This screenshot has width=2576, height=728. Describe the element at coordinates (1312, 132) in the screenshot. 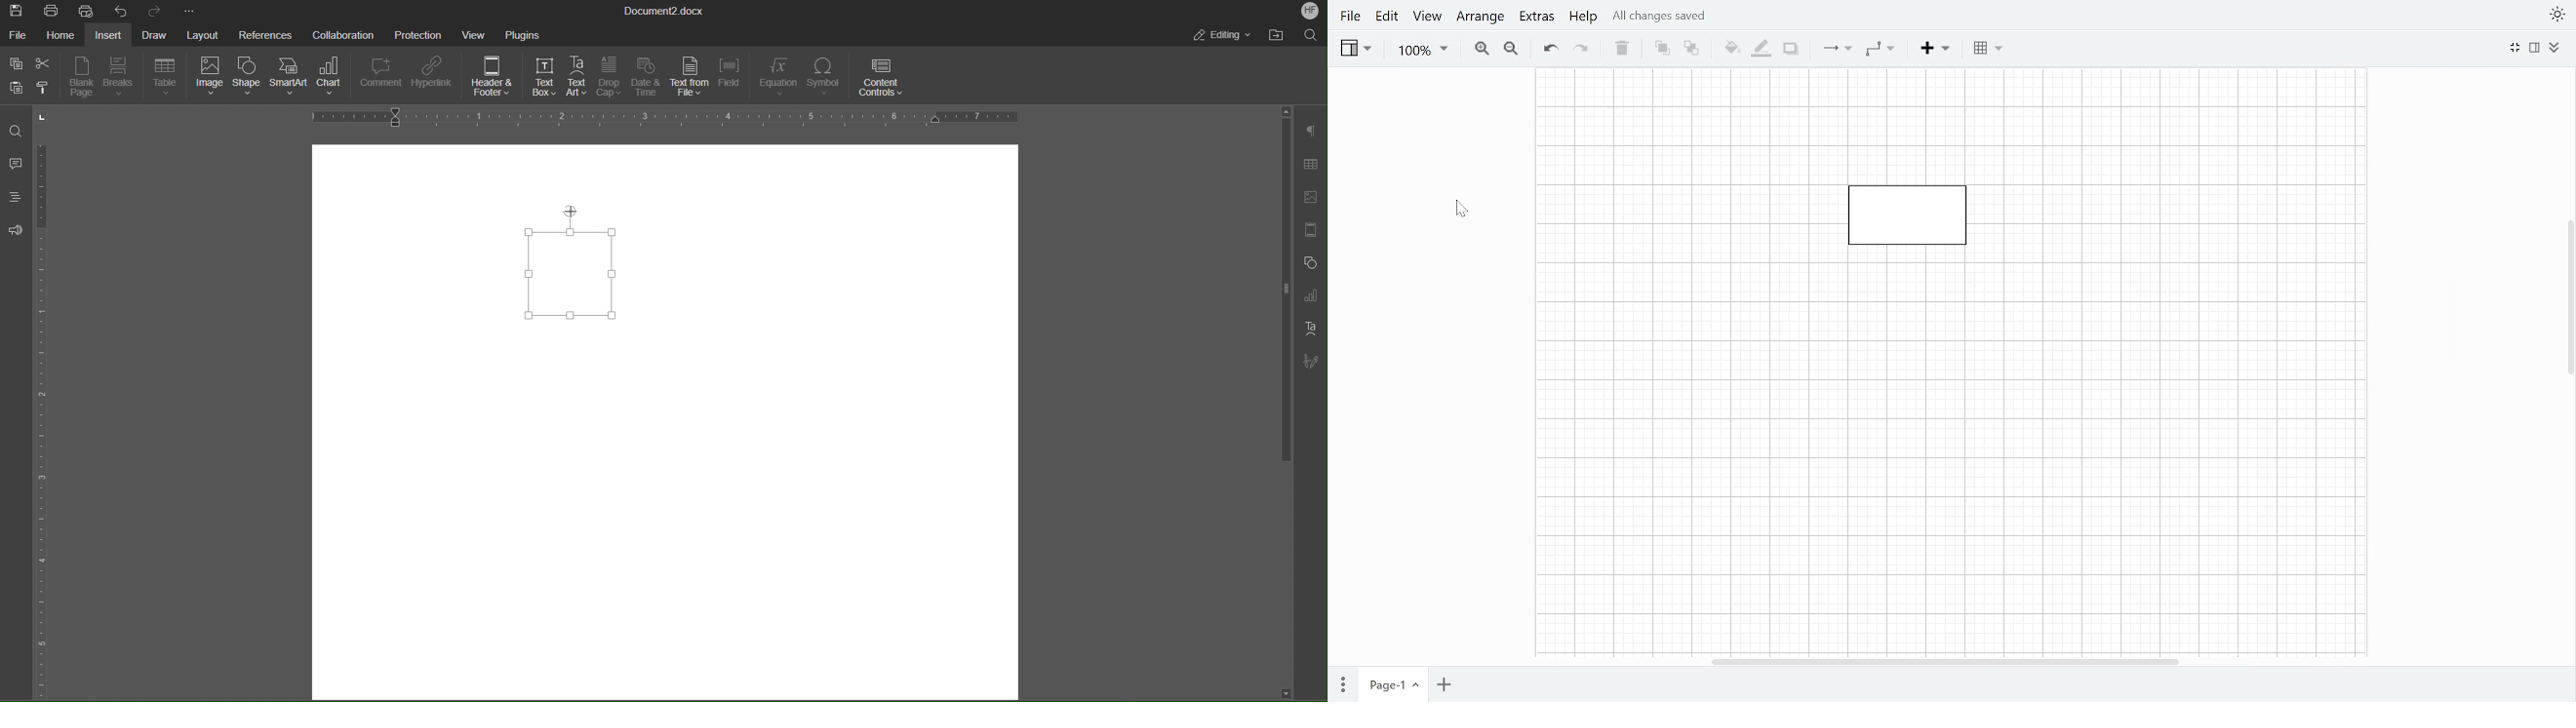

I see `Paragraph Settings` at that location.